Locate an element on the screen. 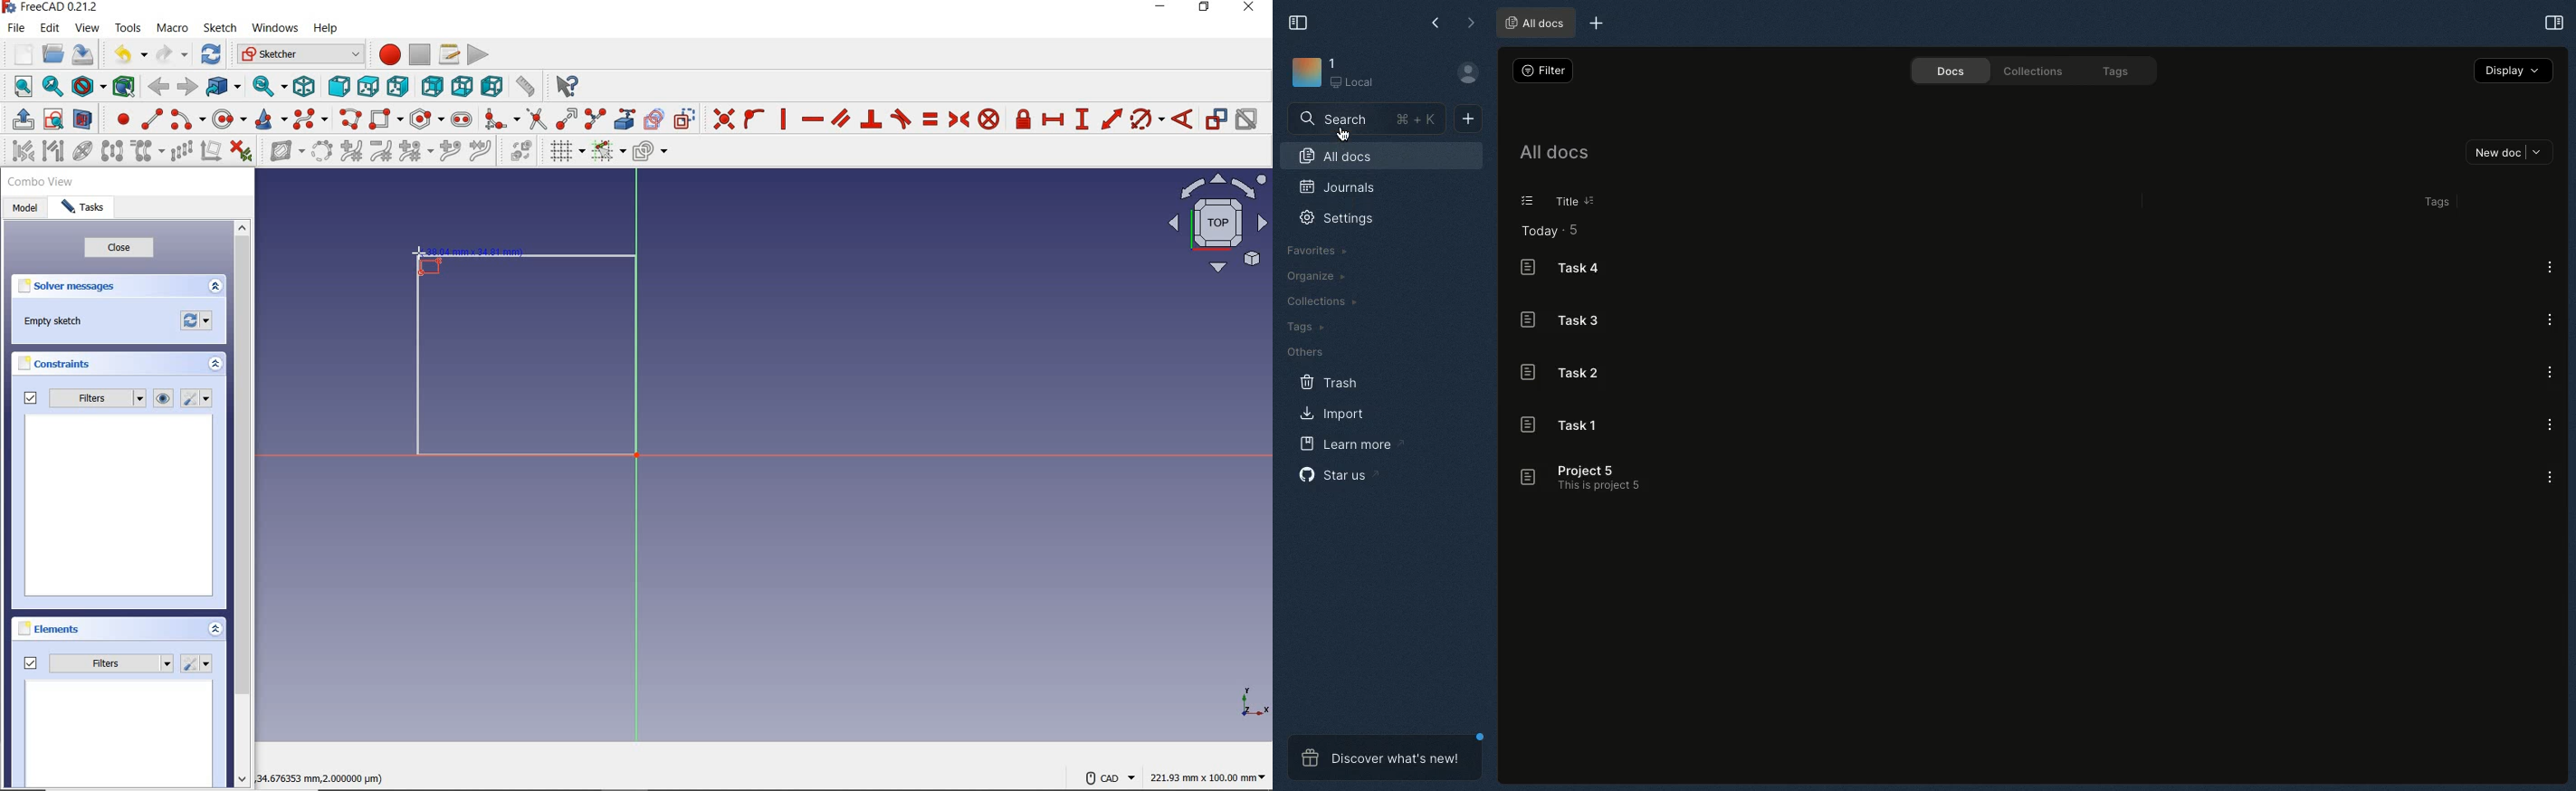  create fillet is located at coordinates (500, 119).